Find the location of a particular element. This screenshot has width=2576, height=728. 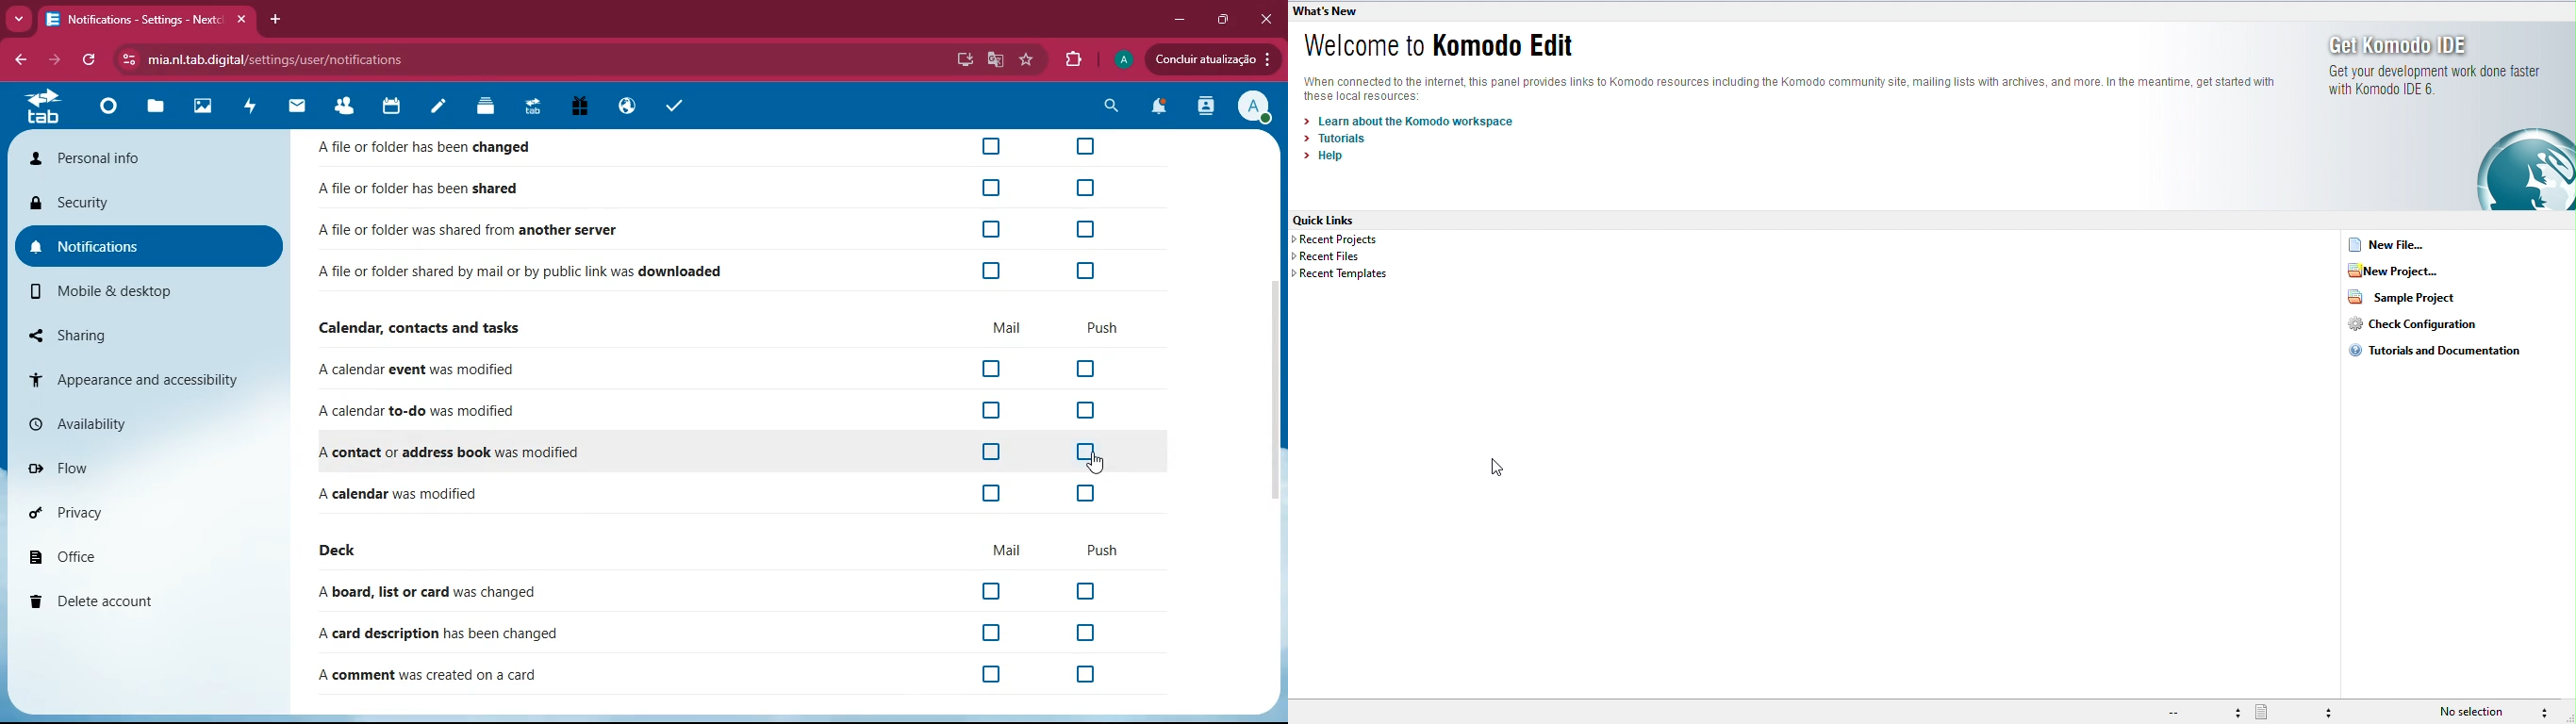

favourite is located at coordinates (1026, 59).